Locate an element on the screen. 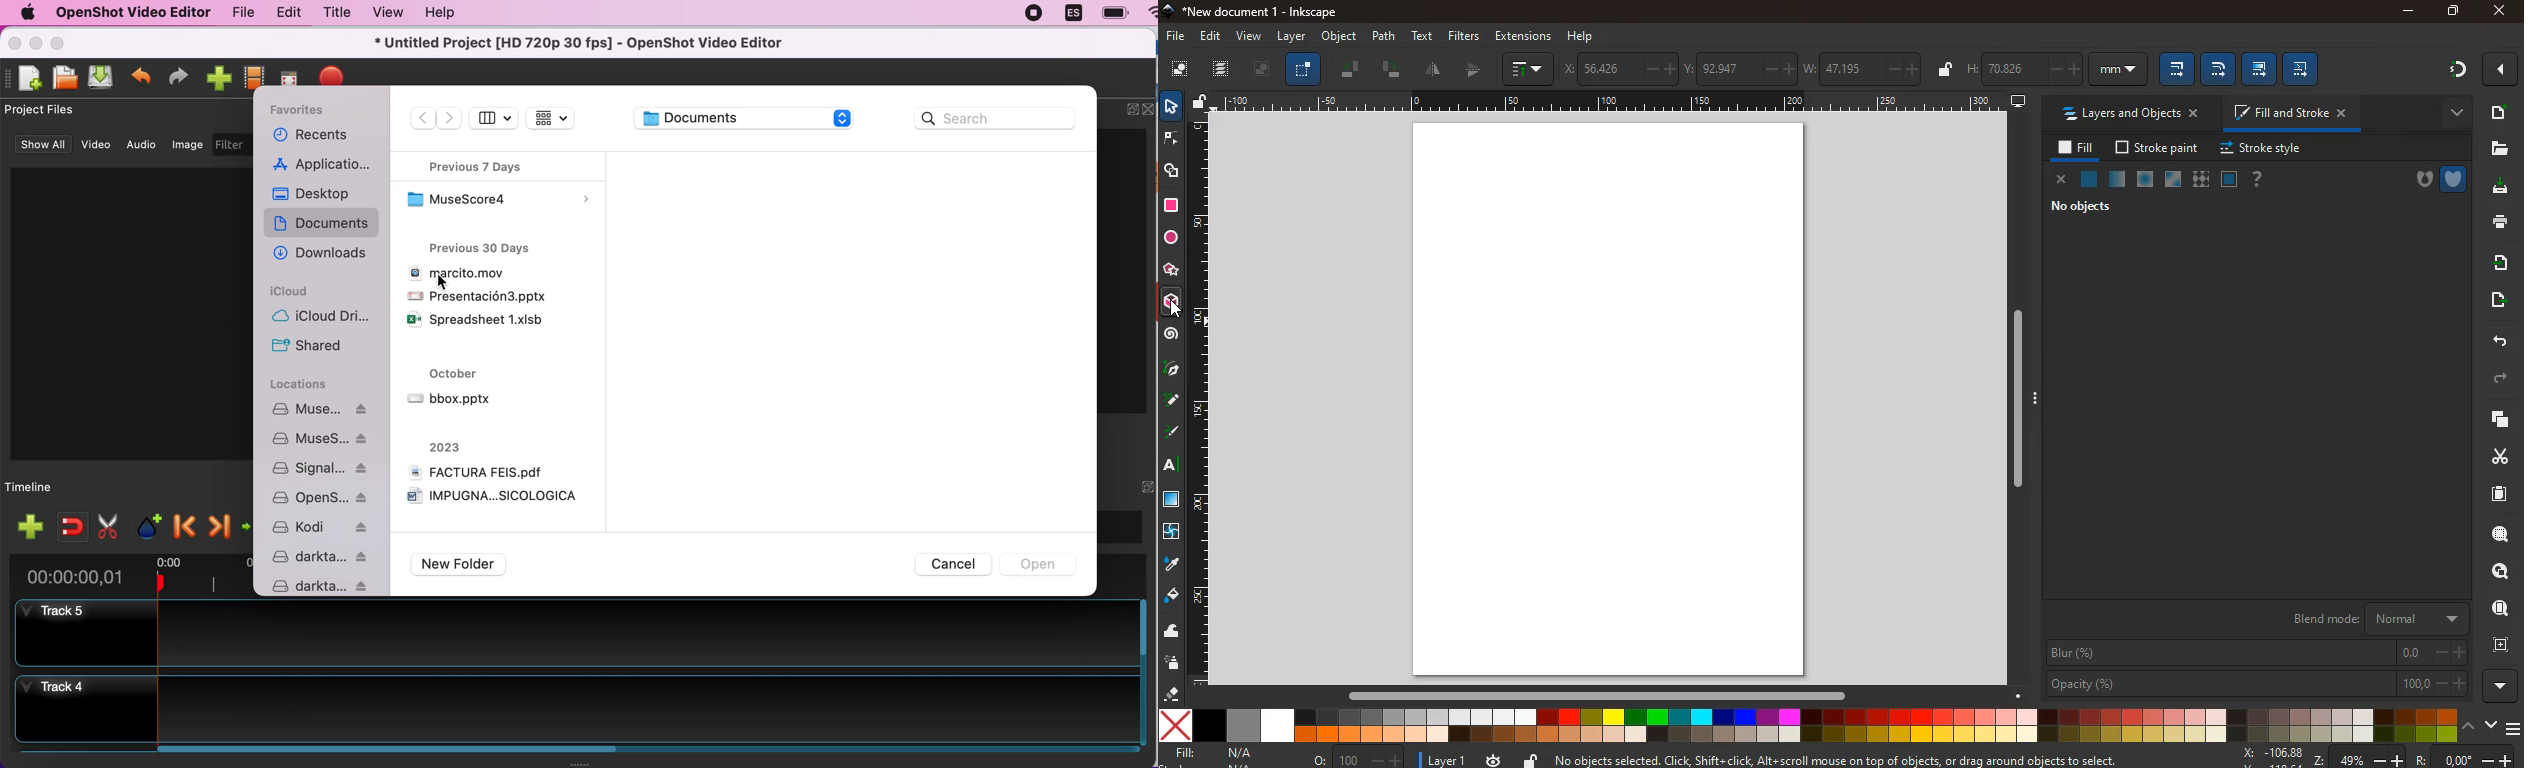  battery is located at coordinates (1113, 14).